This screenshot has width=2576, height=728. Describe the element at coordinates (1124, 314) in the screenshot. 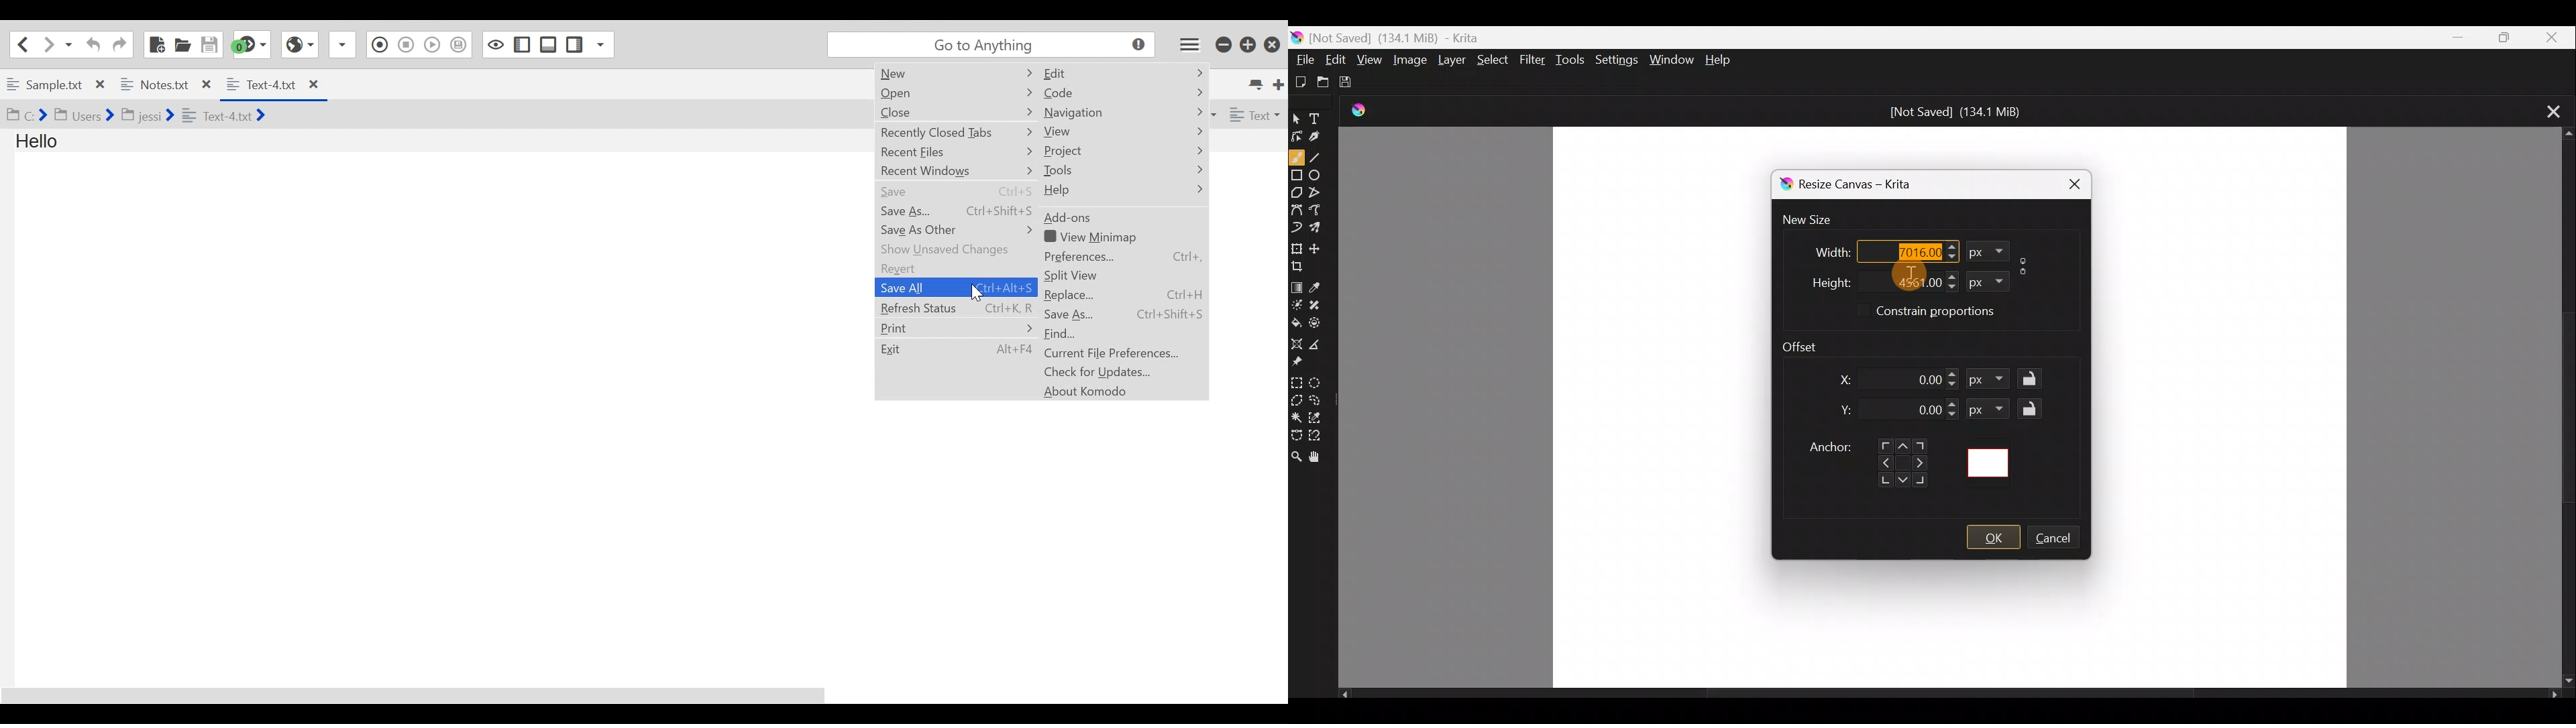

I see `Save As` at that location.